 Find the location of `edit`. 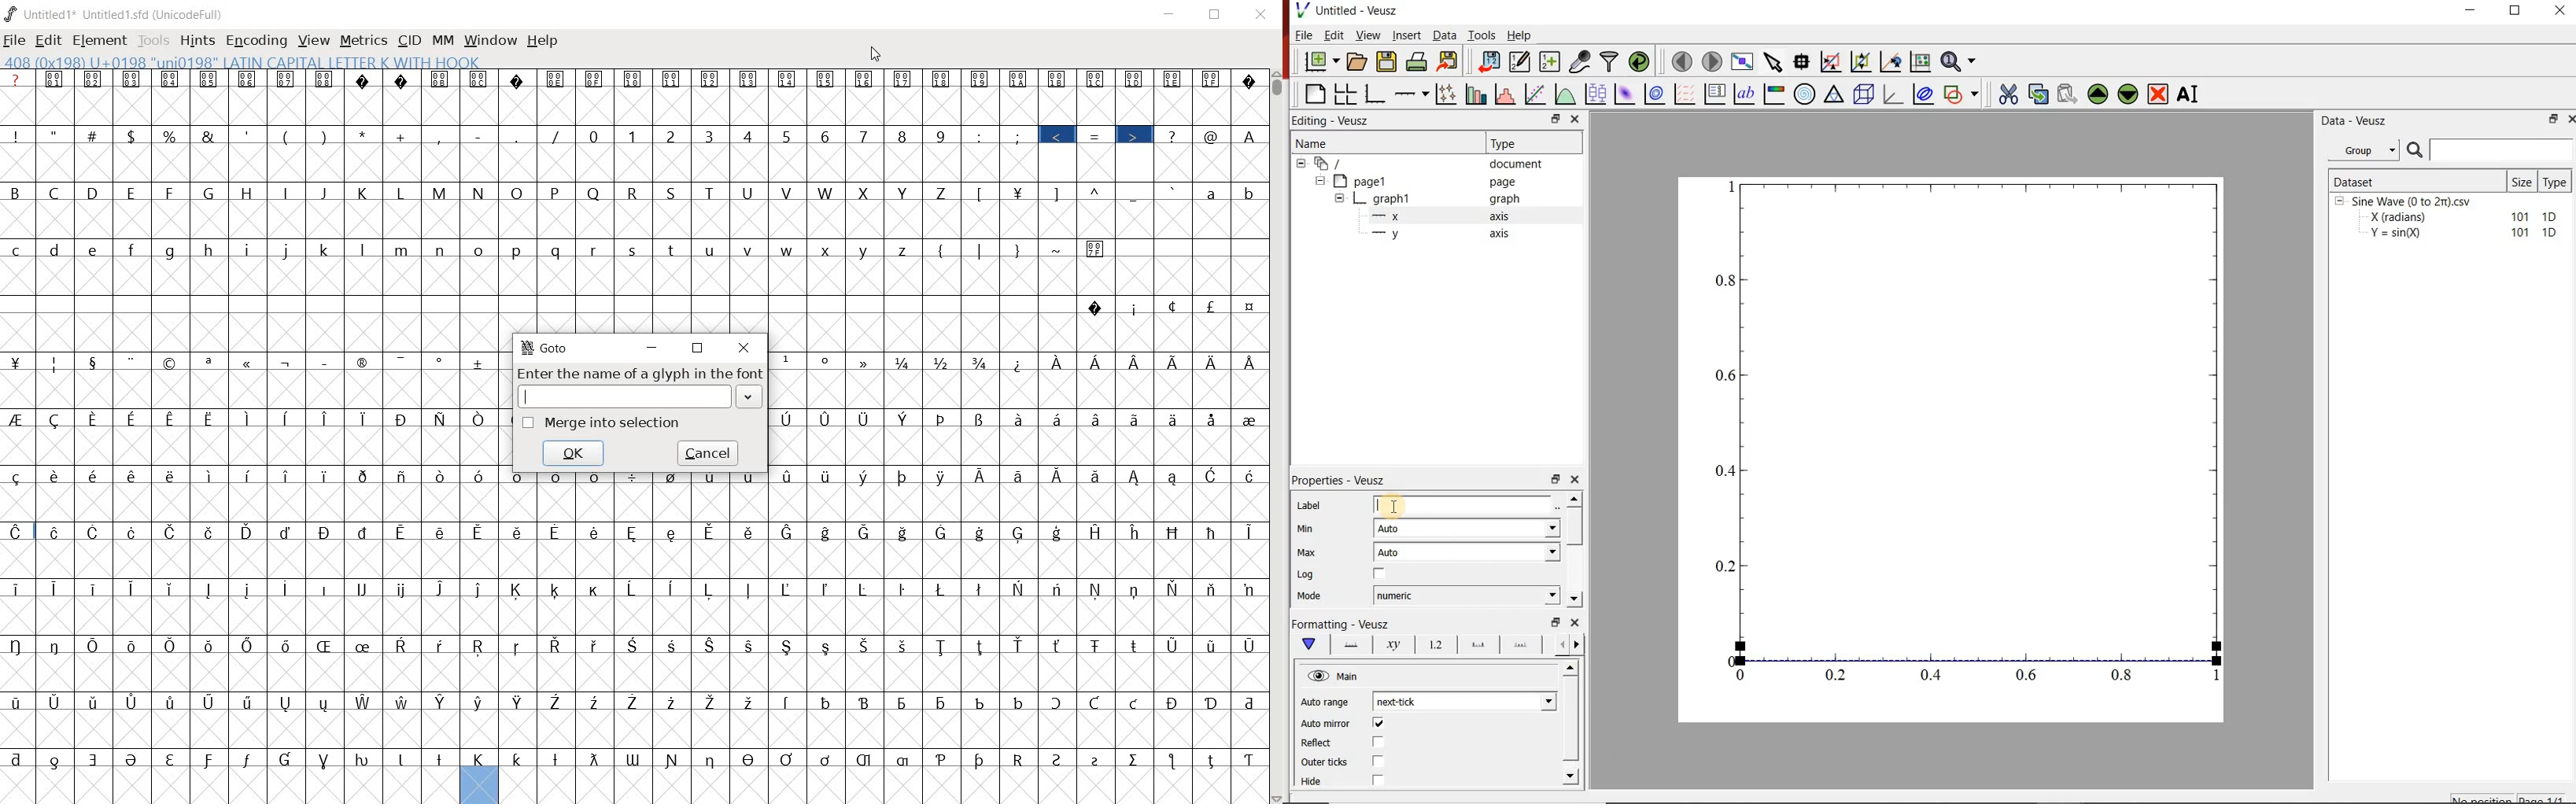

edit is located at coordinates (47, 40).